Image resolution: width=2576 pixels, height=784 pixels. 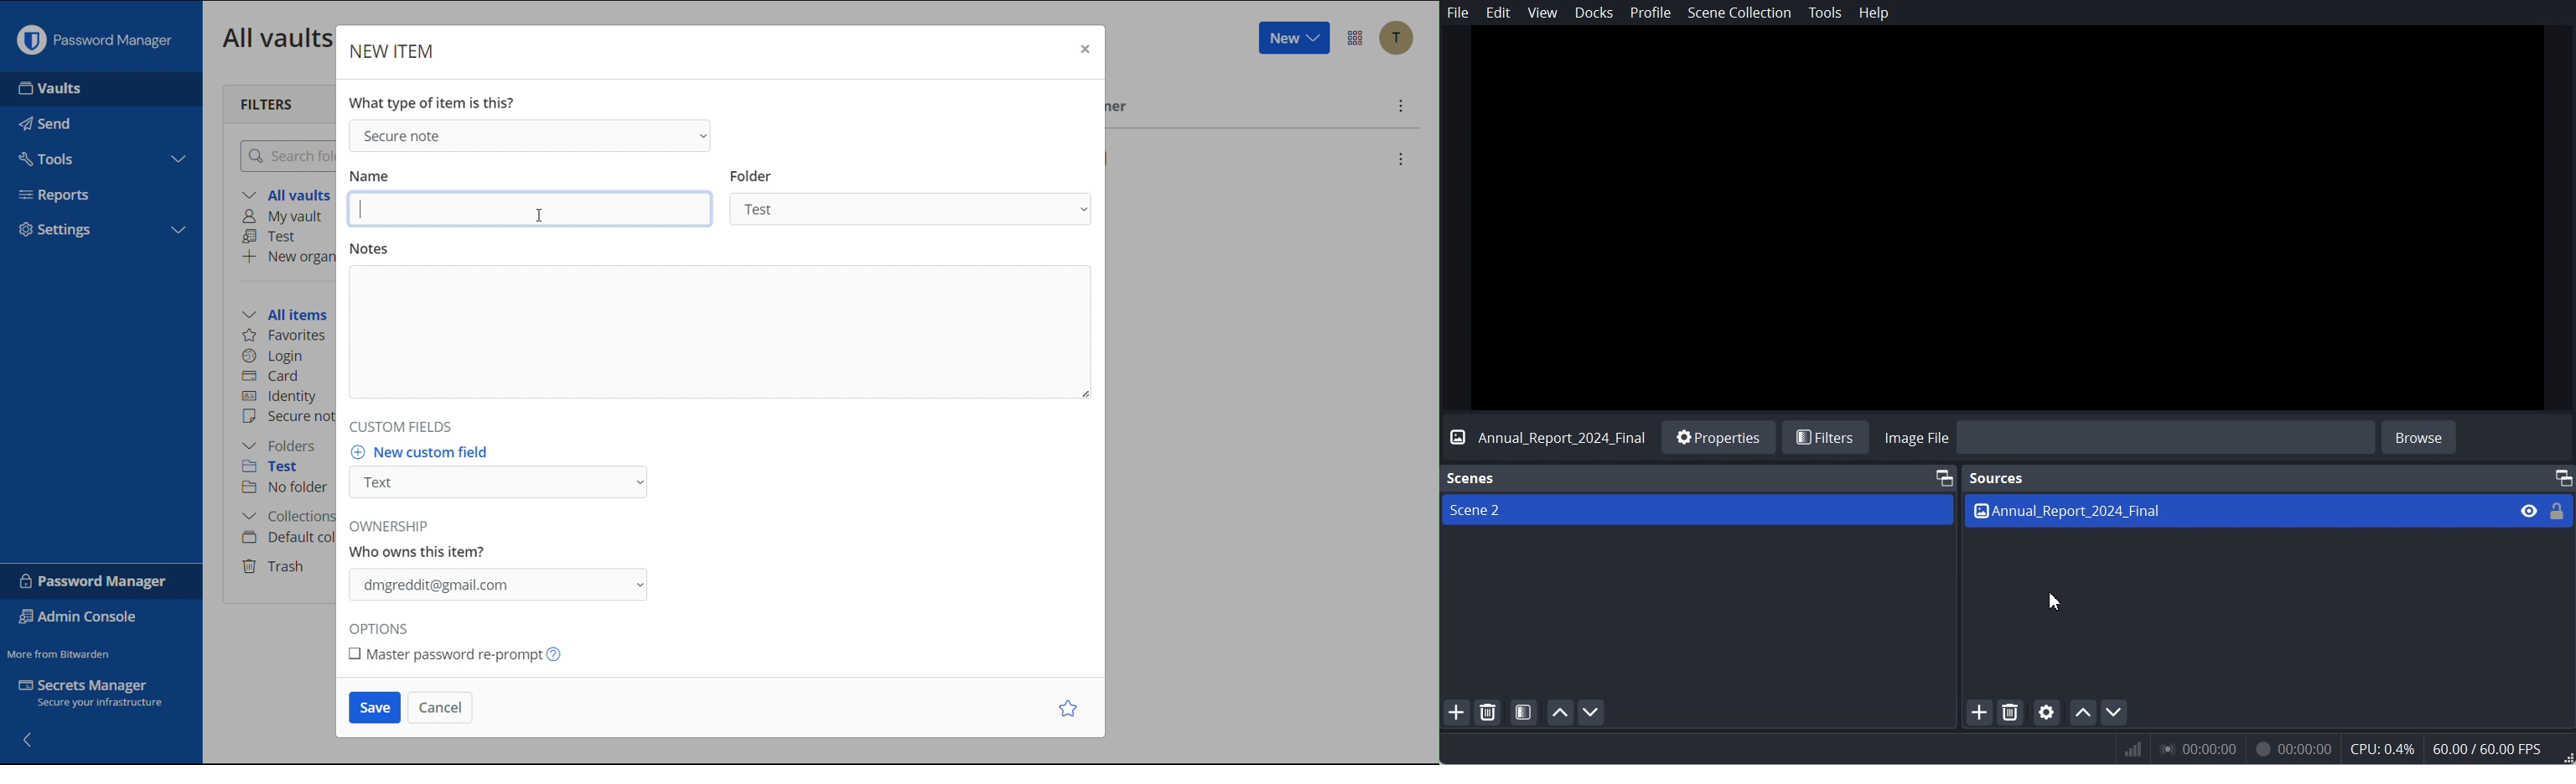 I want to click on More from Bitwarden, so click(x=61, y=651).